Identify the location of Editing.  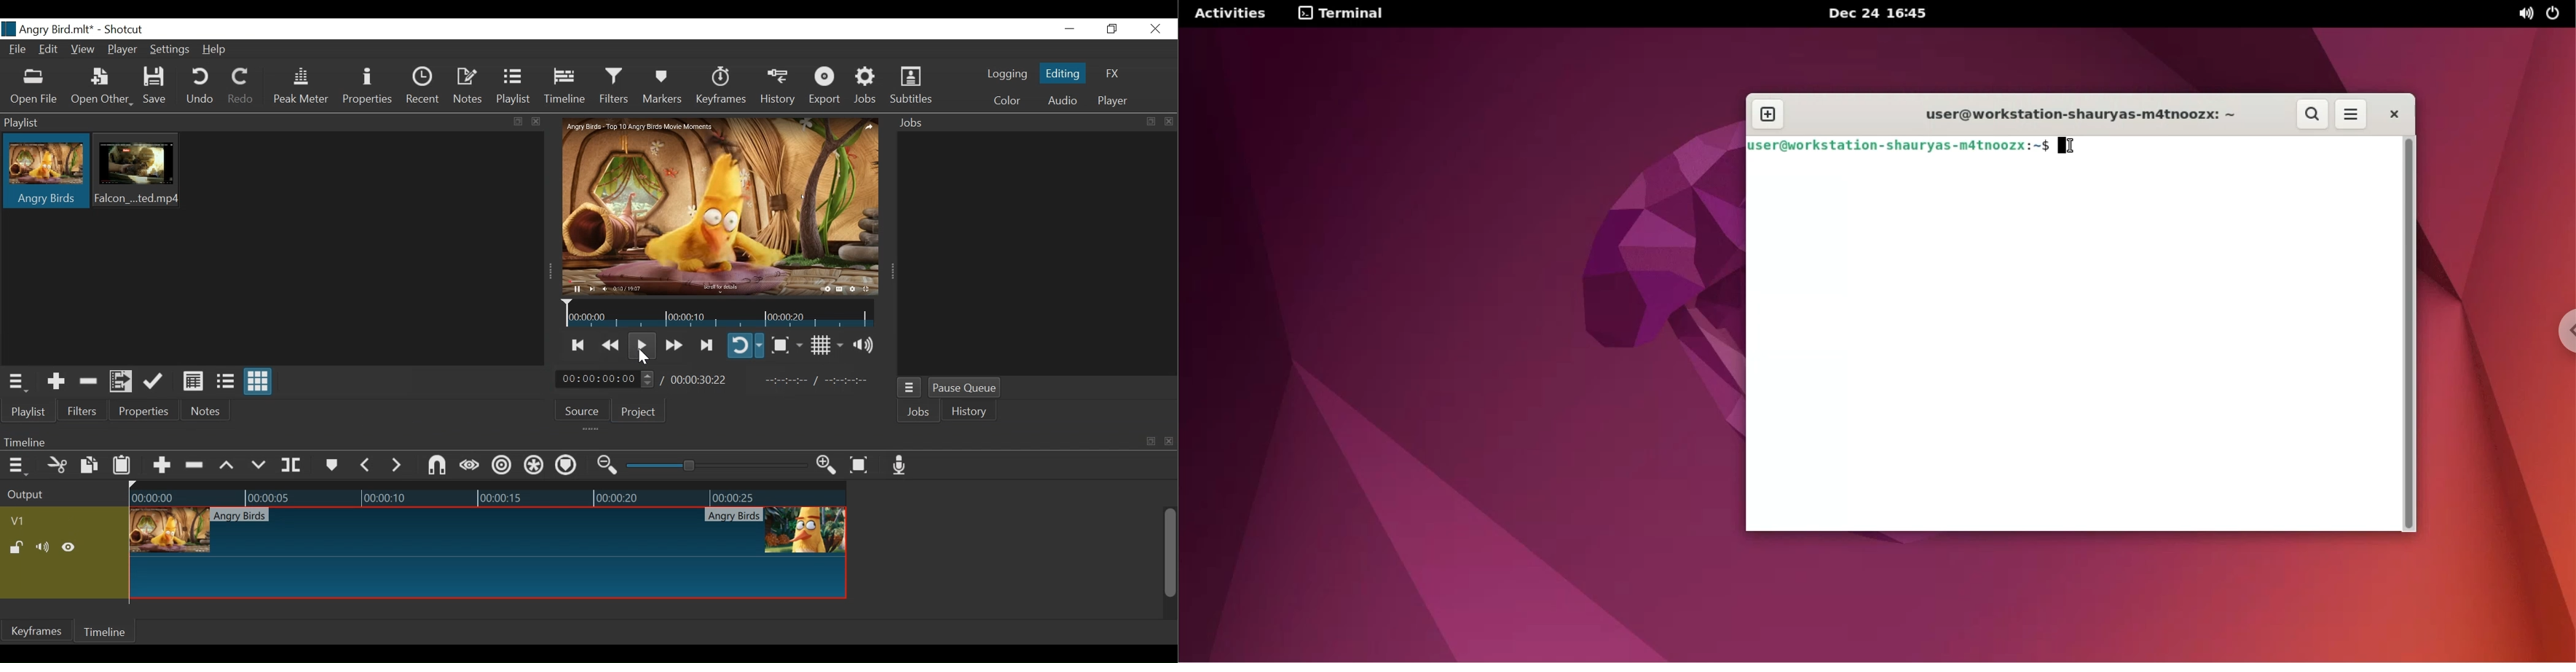
(1063, 75).